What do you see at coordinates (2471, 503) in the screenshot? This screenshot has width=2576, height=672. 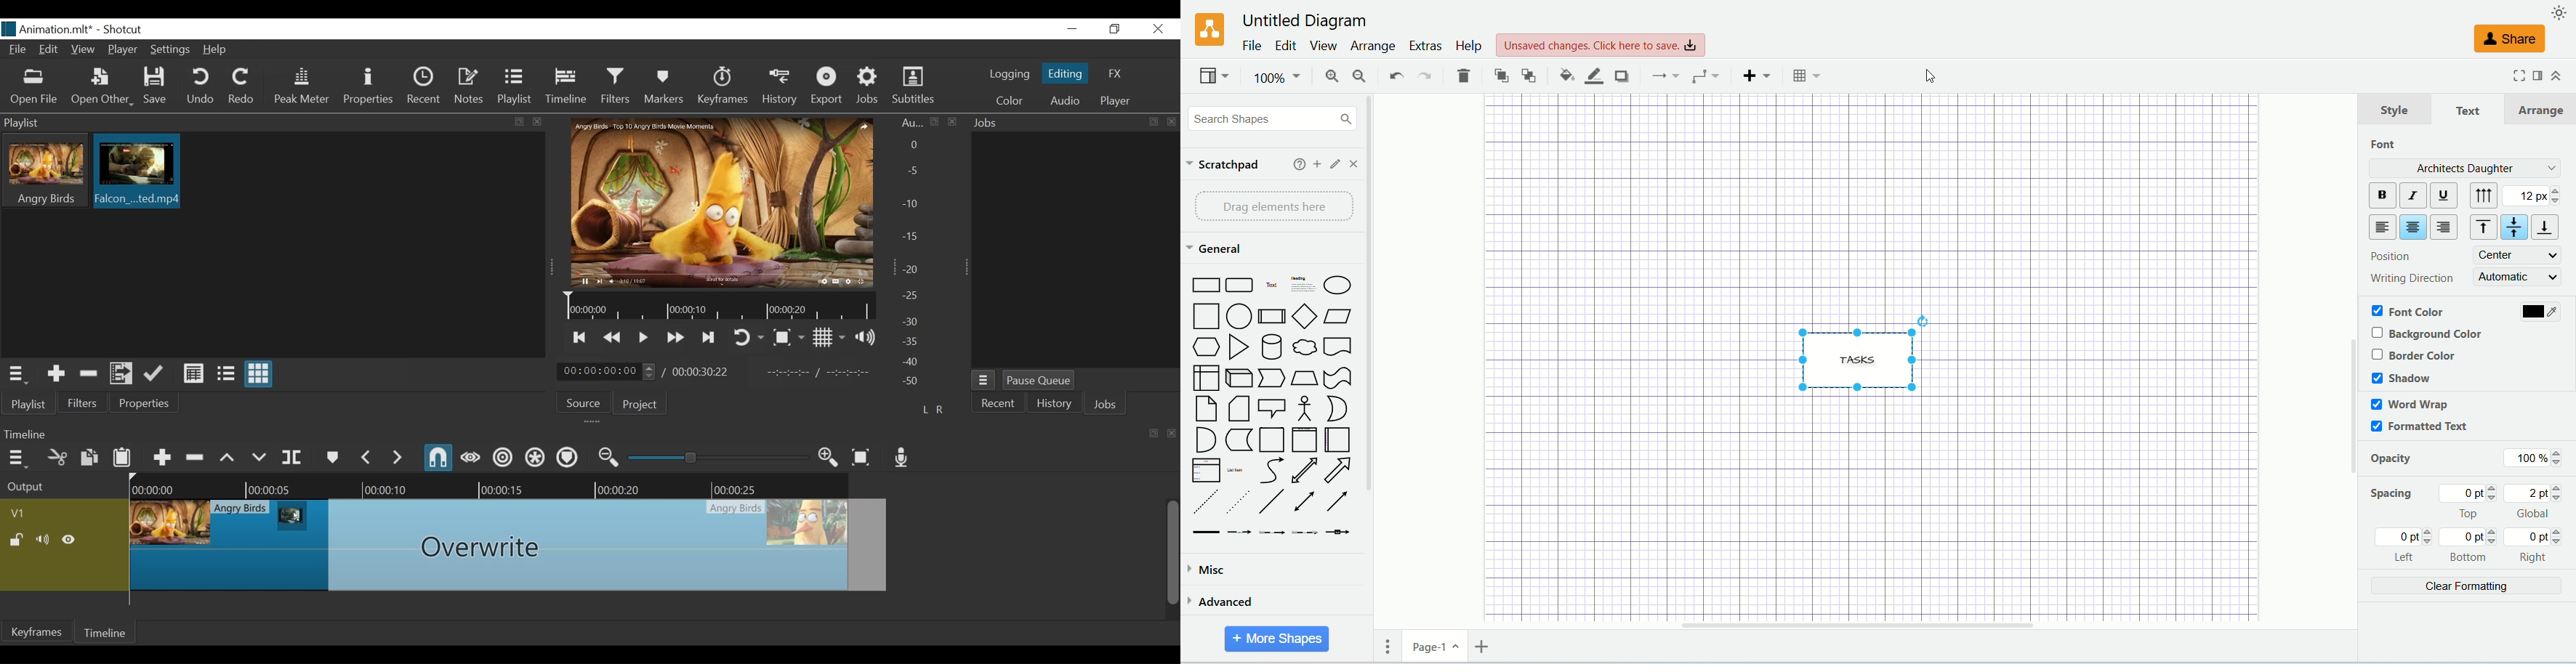 I see `top` at bounding box center [2471, 503].